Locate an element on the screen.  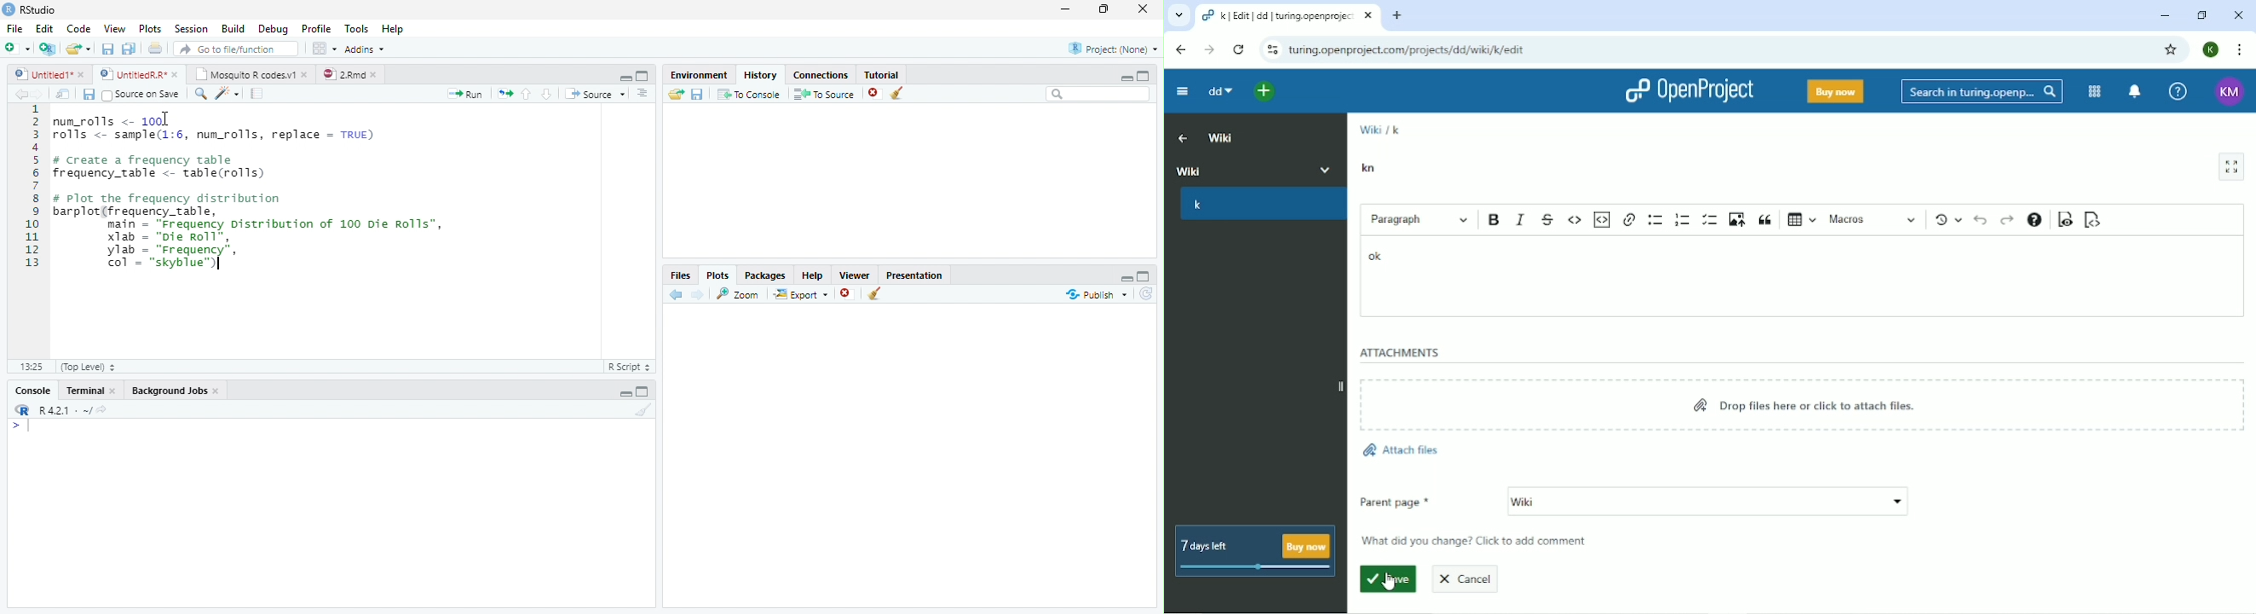
Addins is located at coordinates (368, 48).